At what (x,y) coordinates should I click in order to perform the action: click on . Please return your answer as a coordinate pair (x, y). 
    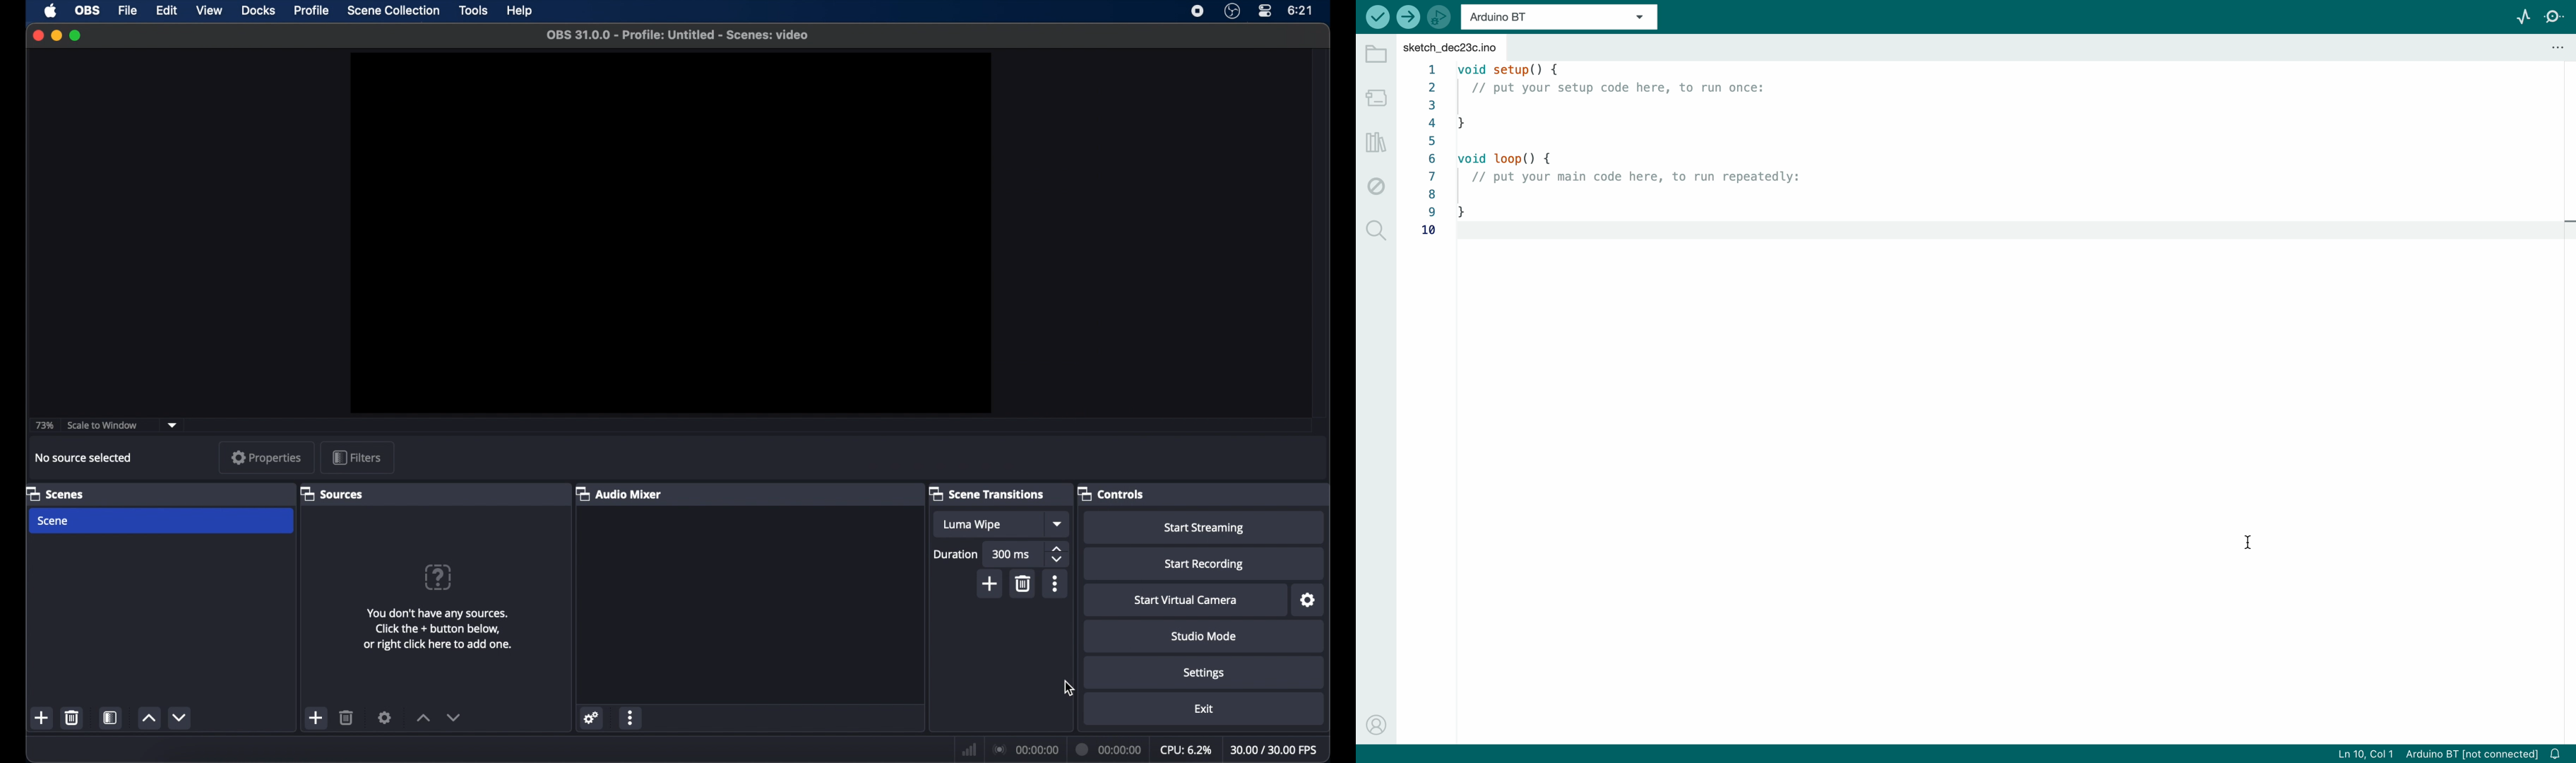
    Looking at the image, I should click on (393, 11).